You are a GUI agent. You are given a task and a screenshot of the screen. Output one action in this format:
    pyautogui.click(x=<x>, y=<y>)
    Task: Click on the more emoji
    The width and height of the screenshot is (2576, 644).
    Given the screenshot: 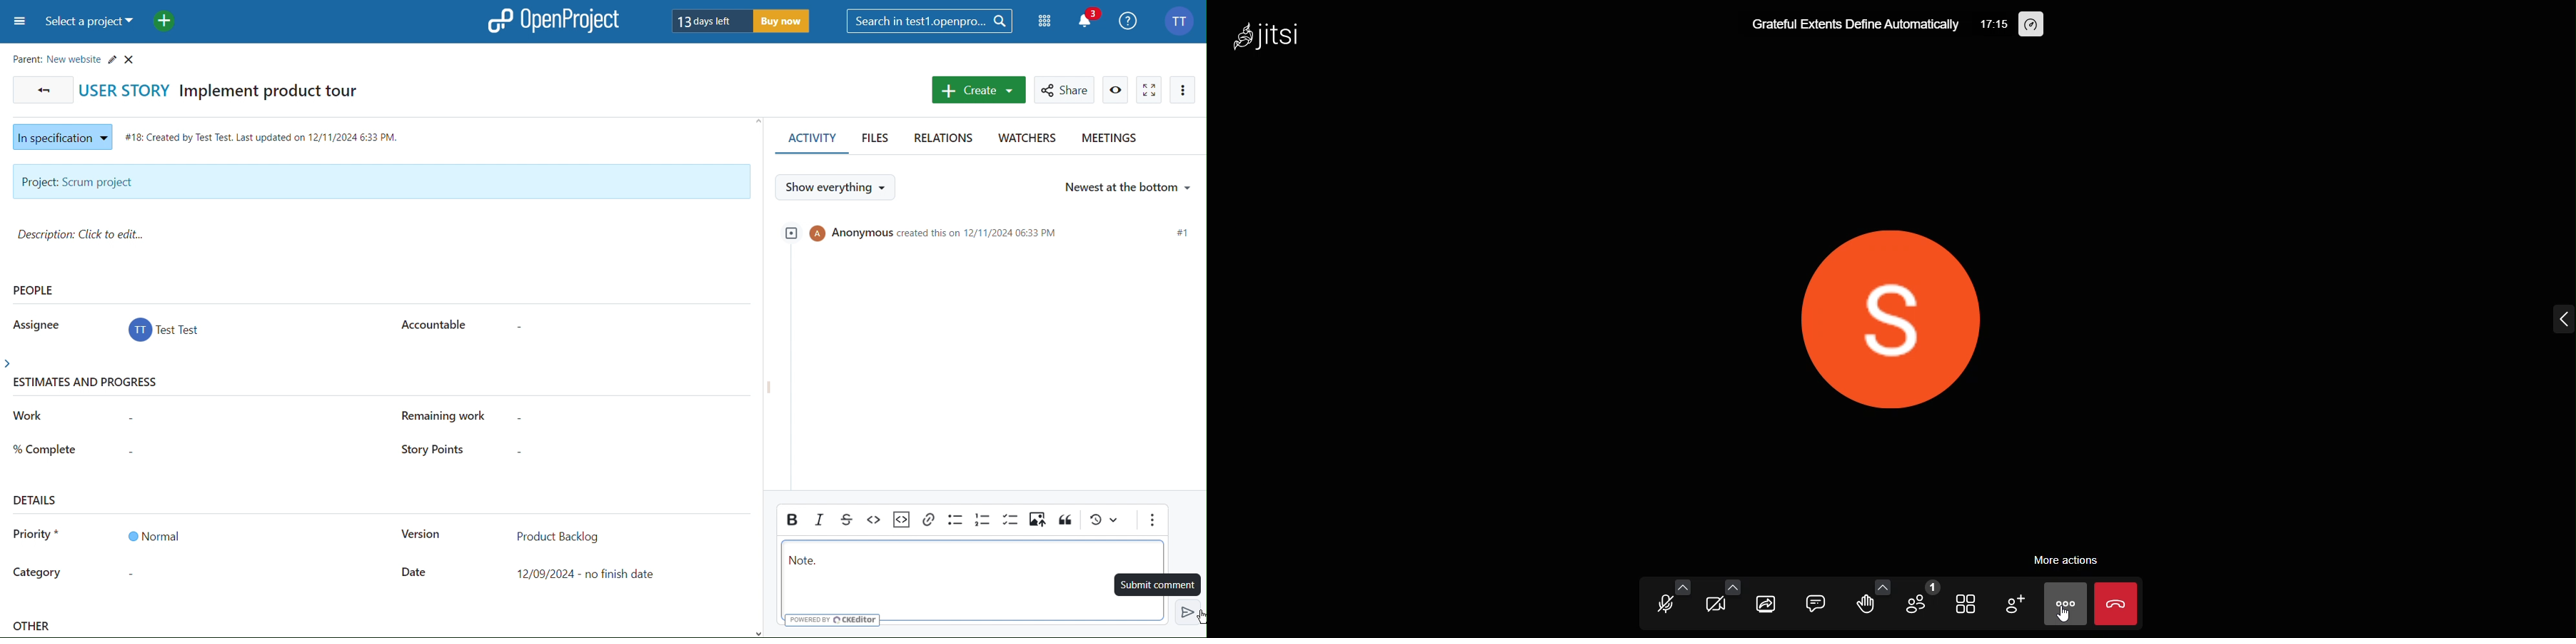 What is the action you would take?
    pyautogui.click(x=1881, y=585)
    